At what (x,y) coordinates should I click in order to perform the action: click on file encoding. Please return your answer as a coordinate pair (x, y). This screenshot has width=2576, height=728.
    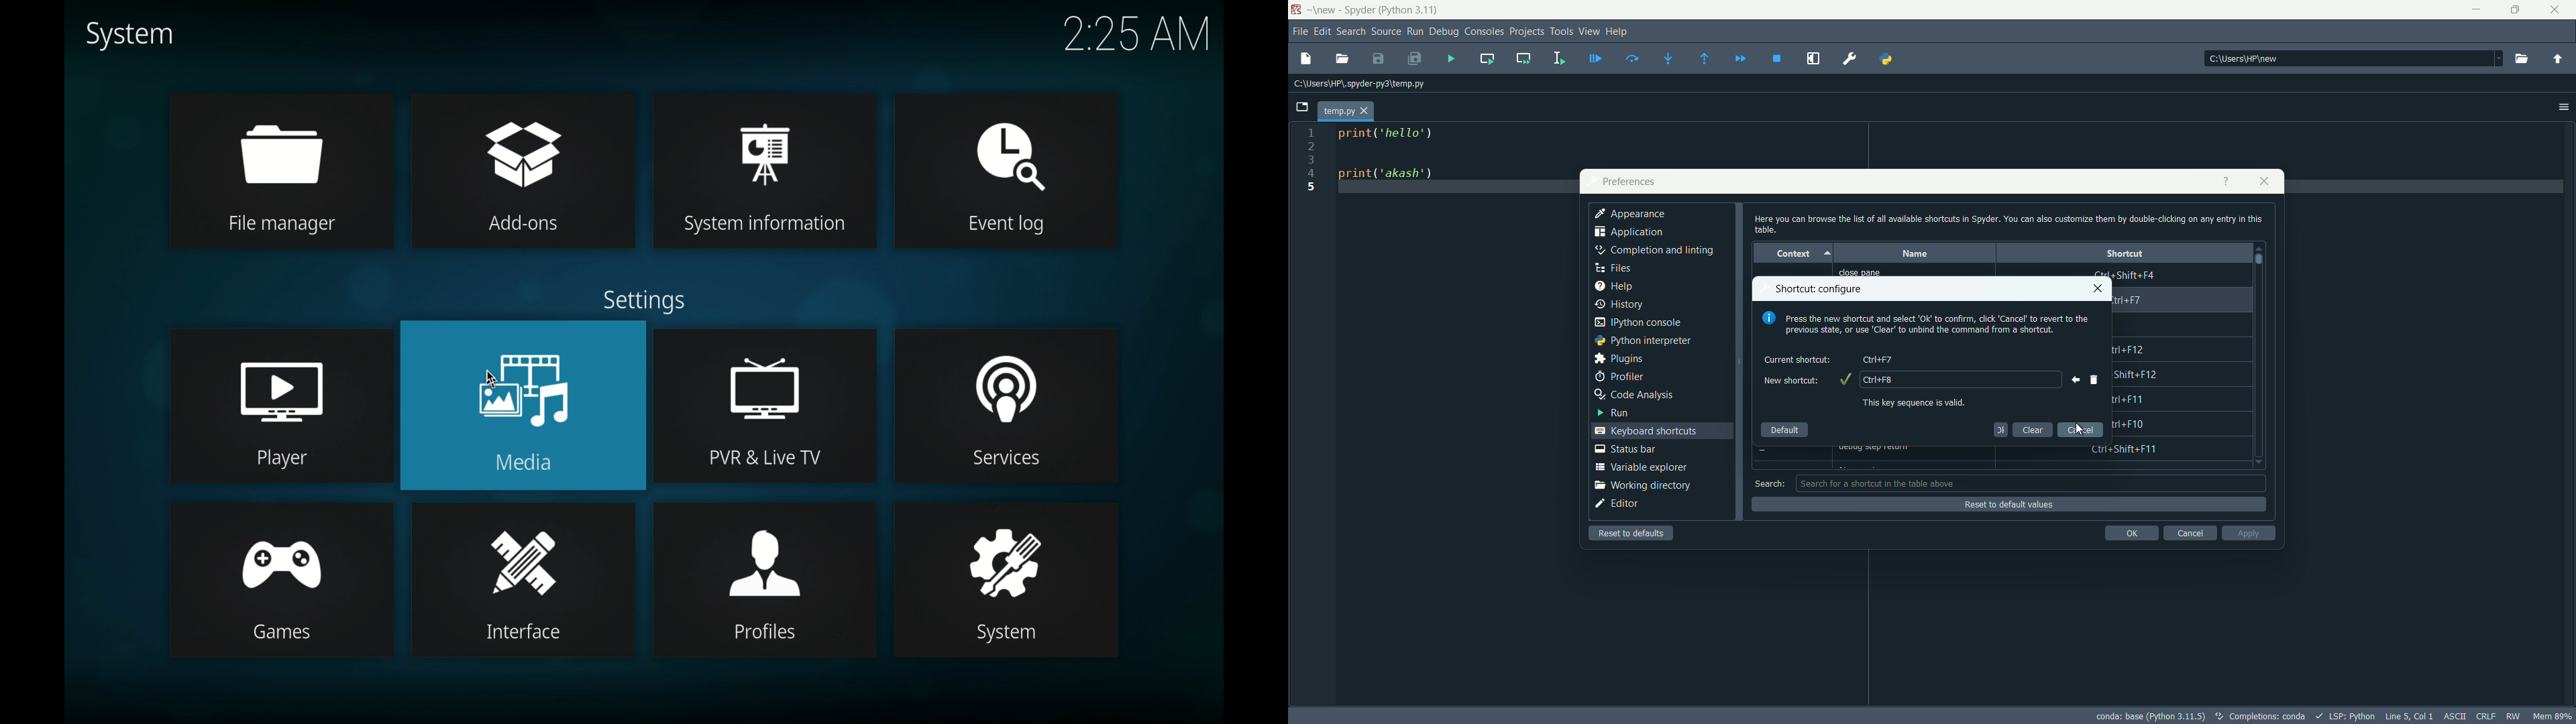
    Looking at the image, I should click on (2453, 715).